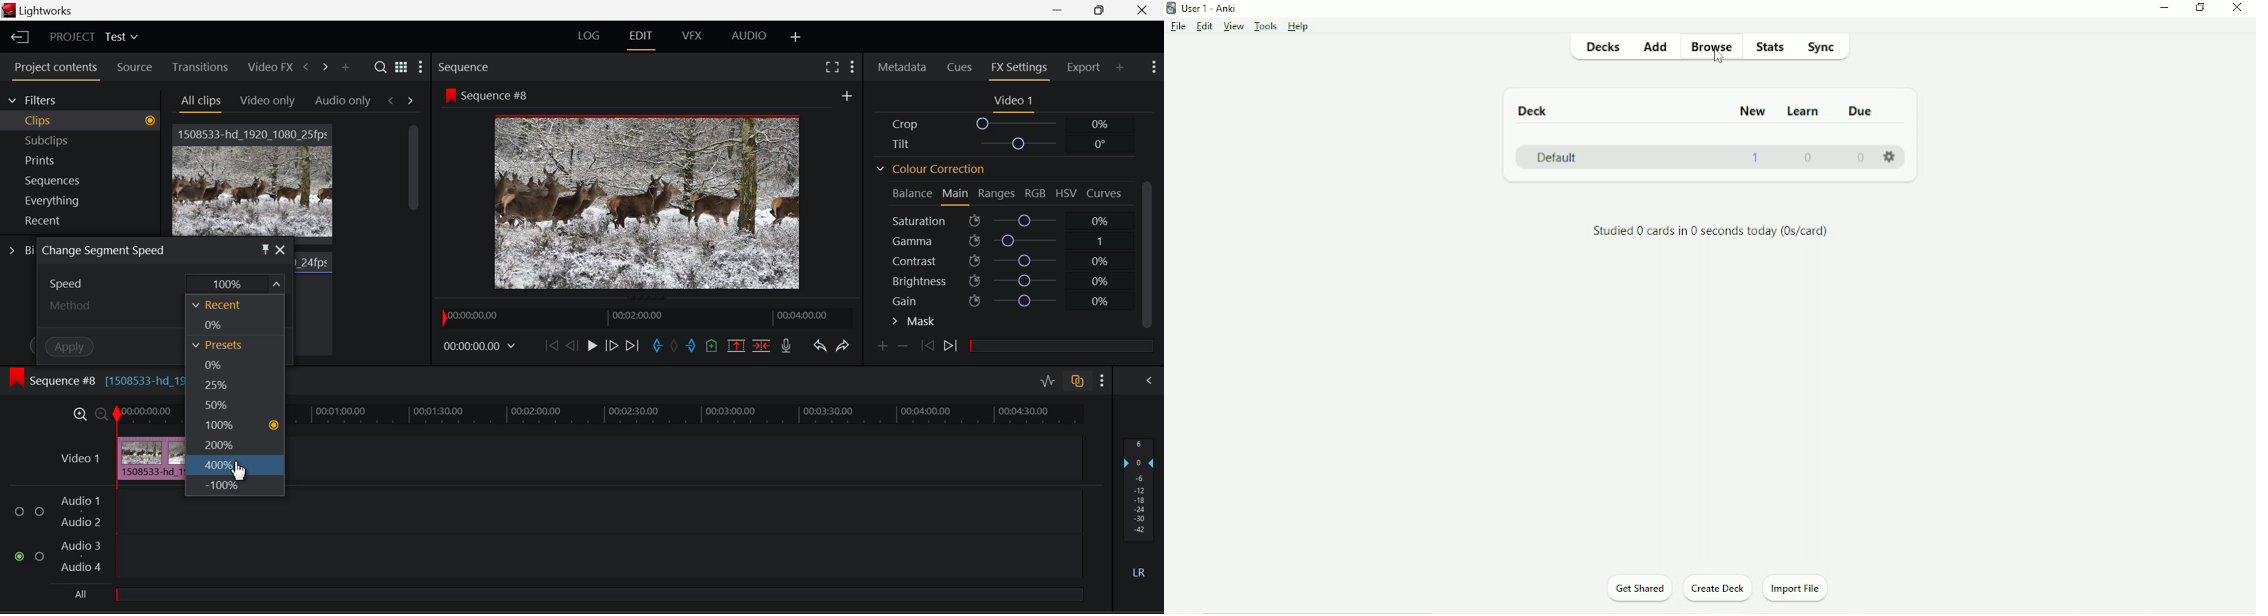 The width and height of the screenshot is (2268, 616). I want to click on To End, so click(633, 347).